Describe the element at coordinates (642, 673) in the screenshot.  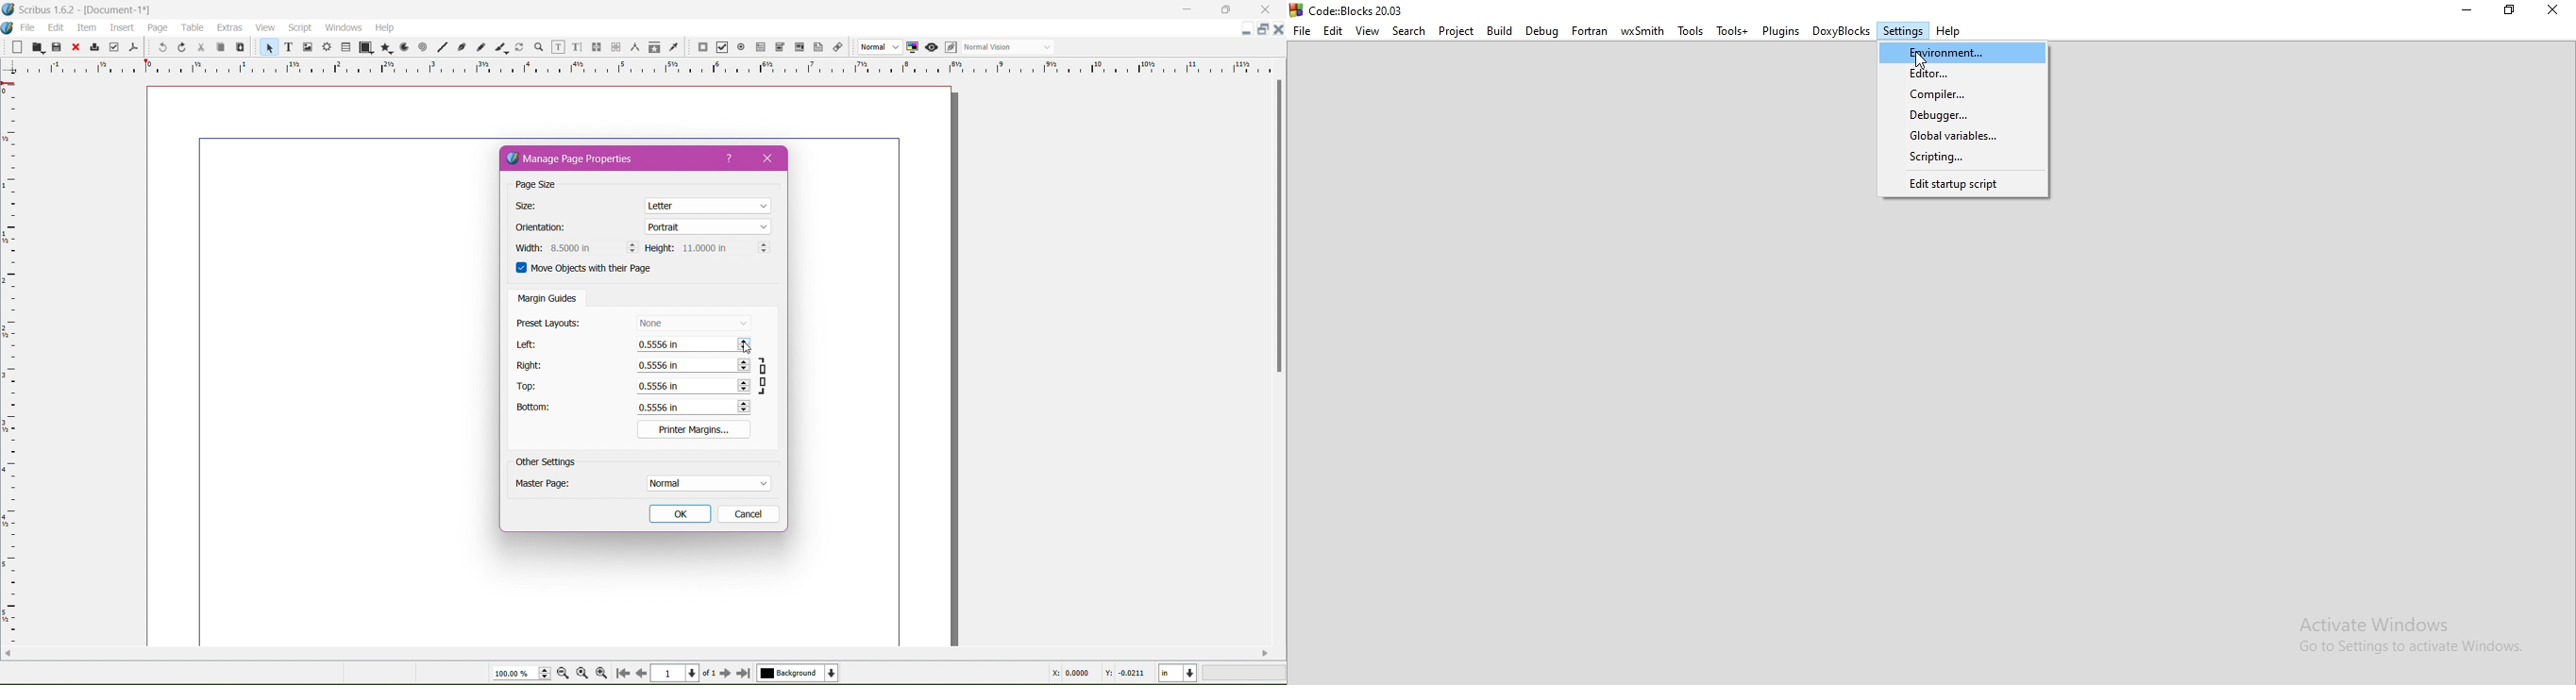
I see `Go to previous page` at that location.